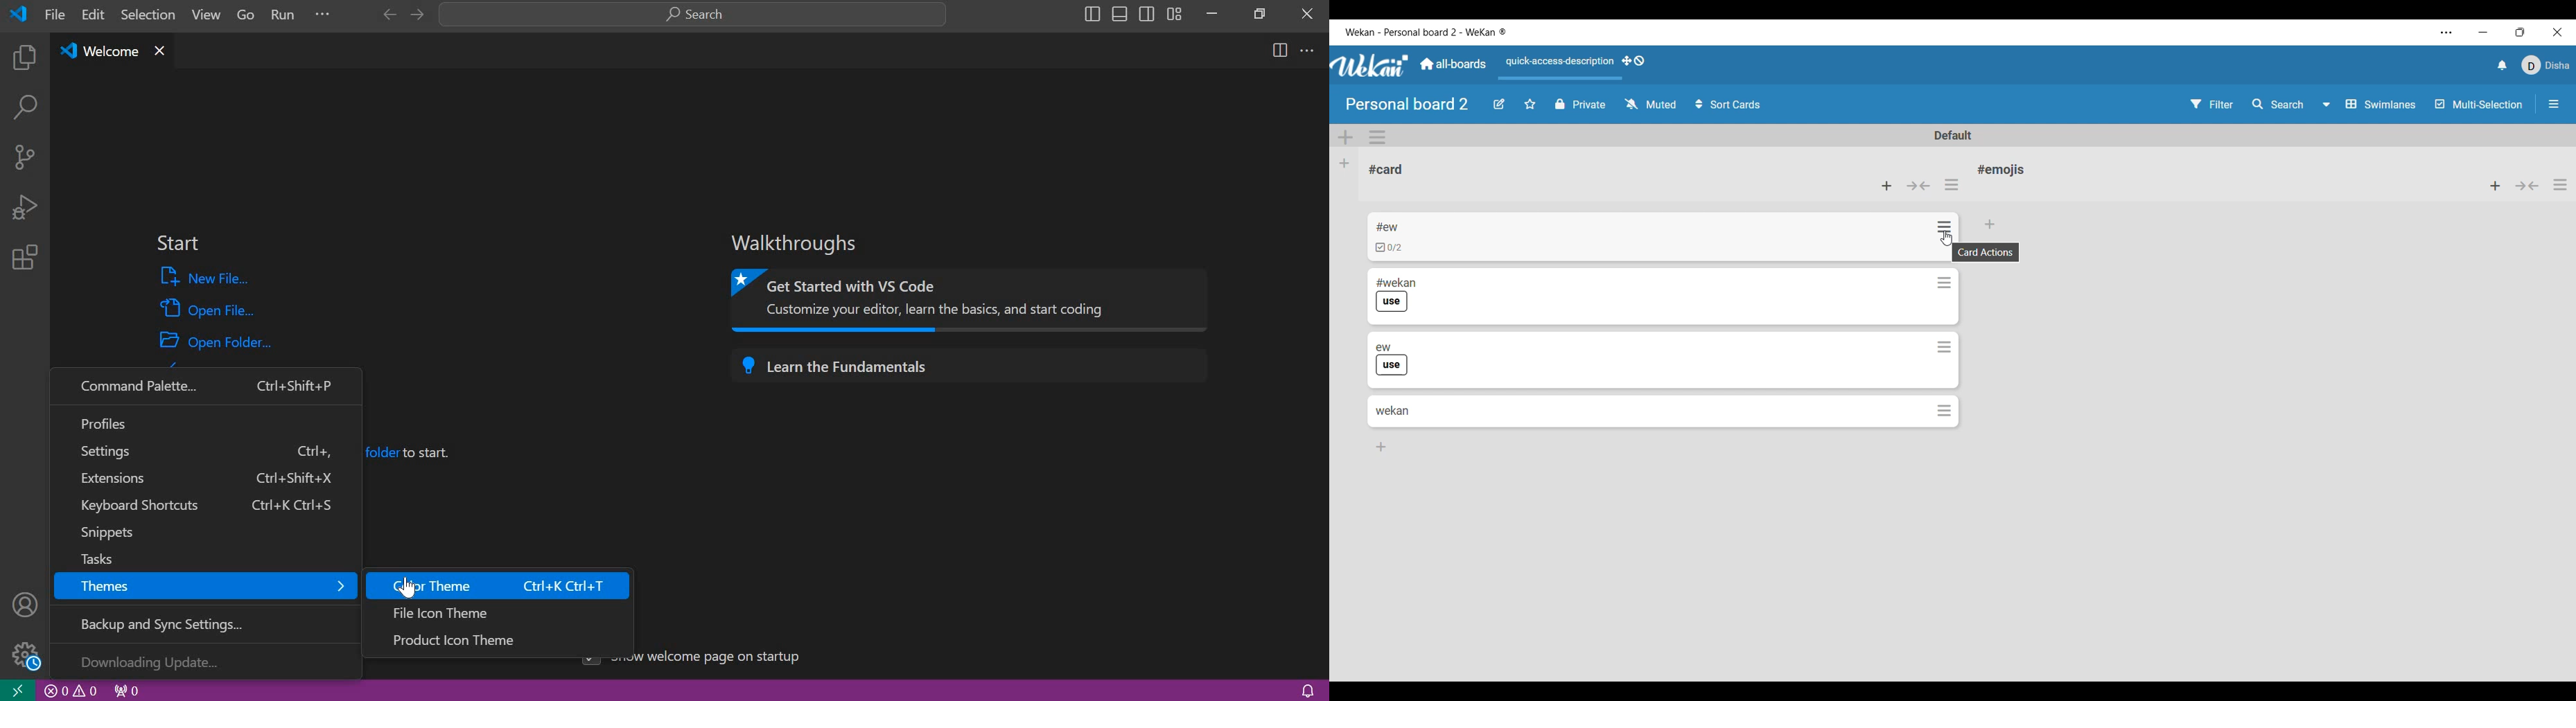 This screenshot has height=728, width=2576. What do you see at coordinates (17, 689) in the screenshot?
I see `open a remote window` at bounding box center [17, 689].